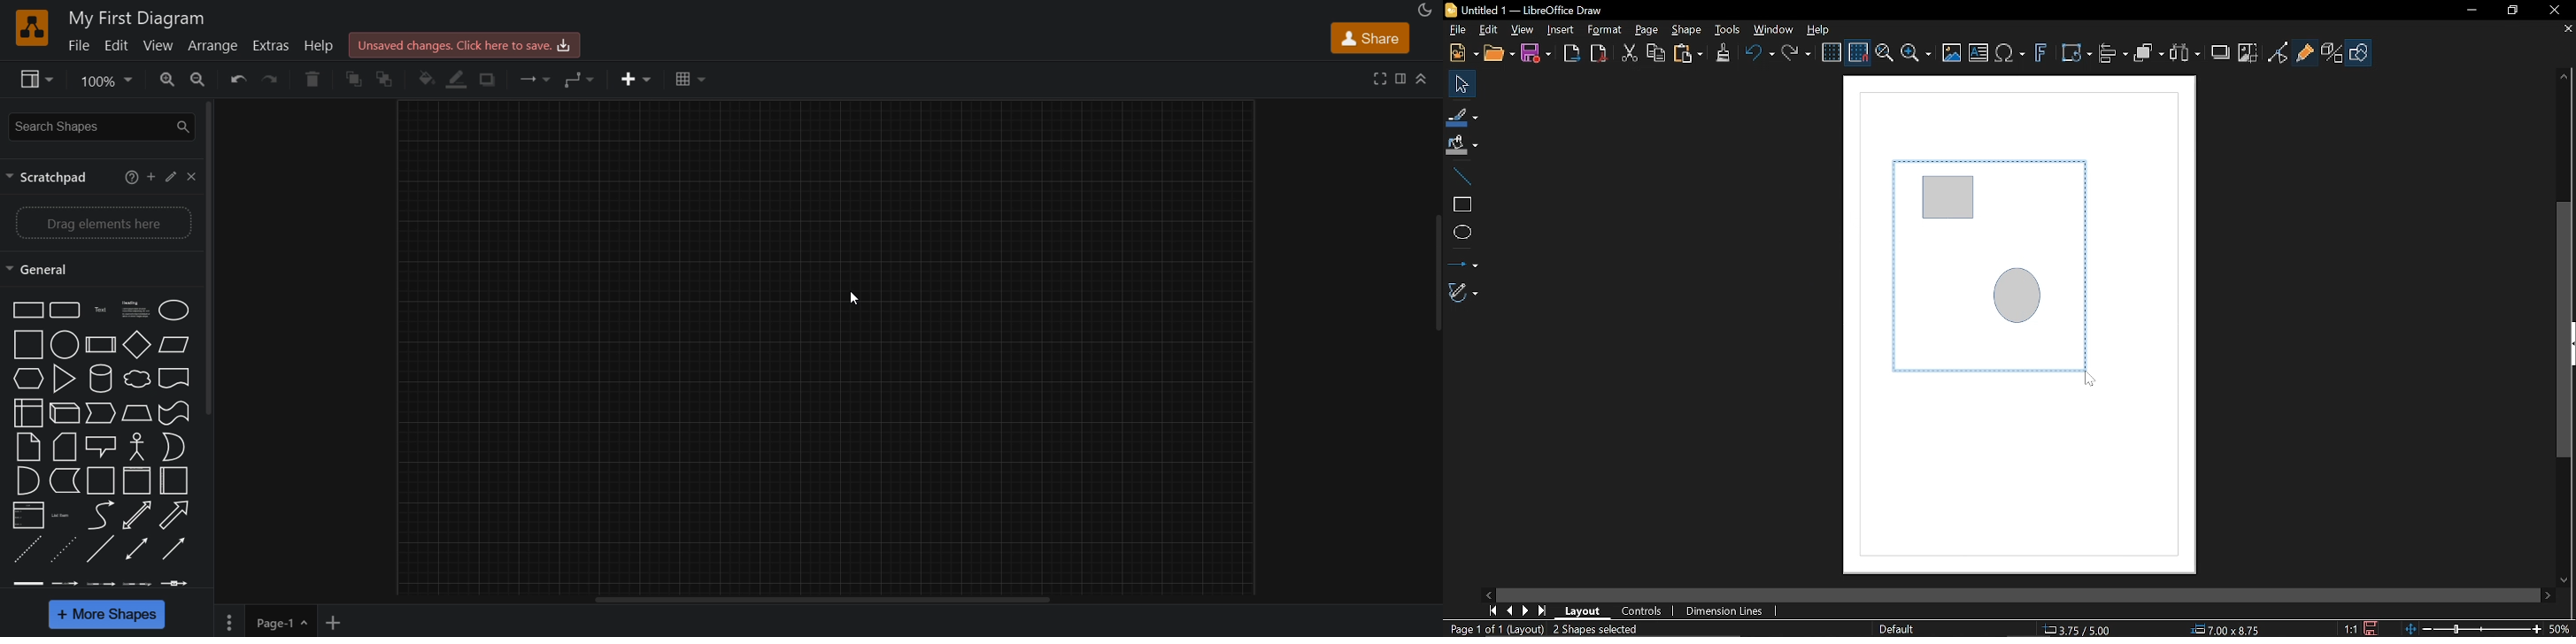 This screenshot has height=644, width=2576. I want to click on canvas, so click(825, 348).